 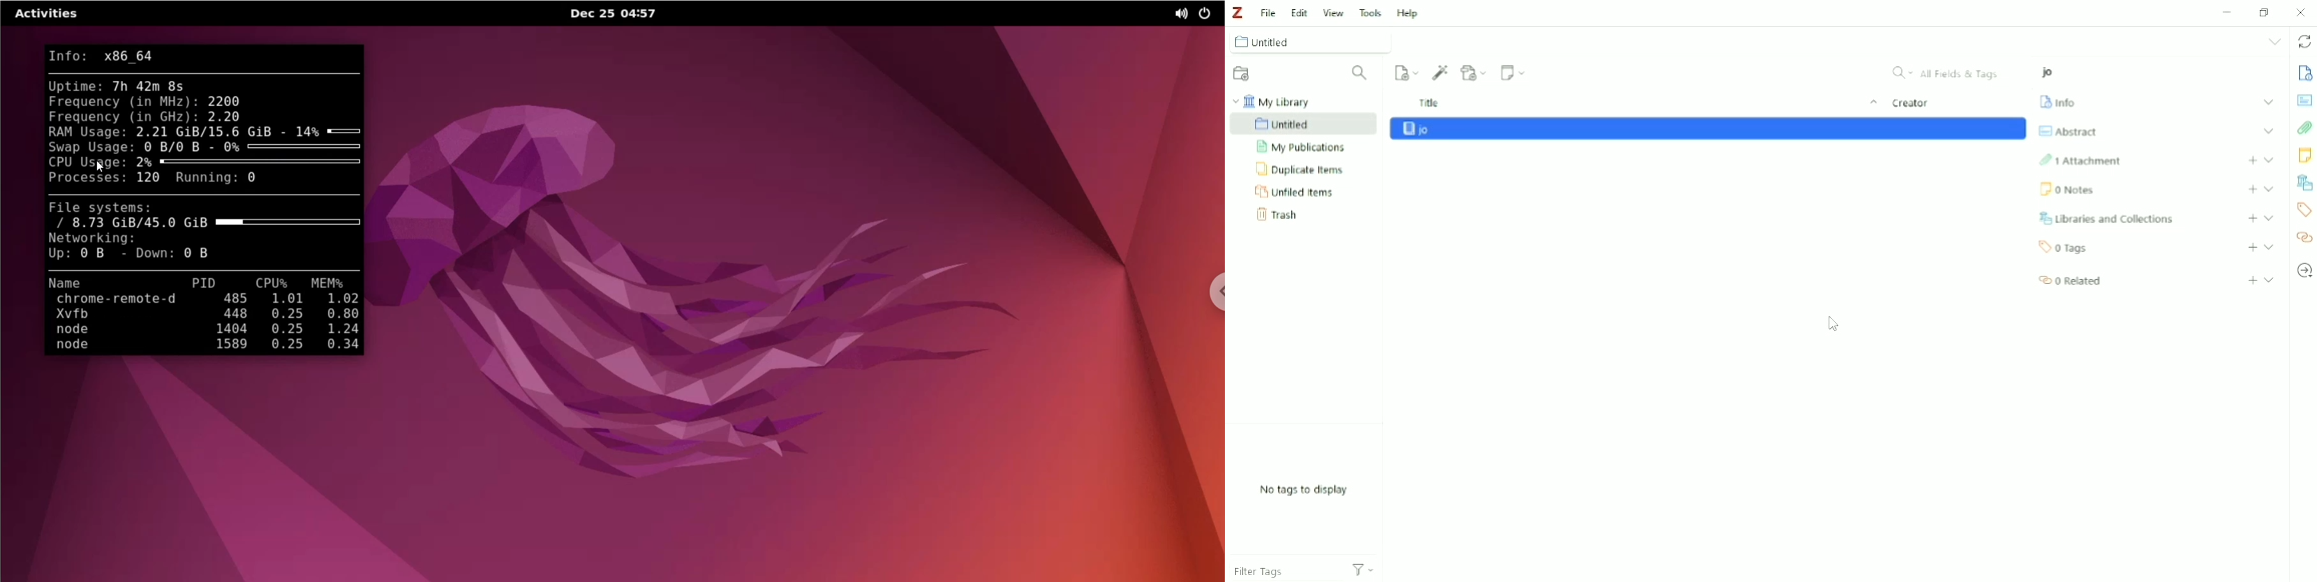 I want to click on Abstract, so click(x=2303, y=100).